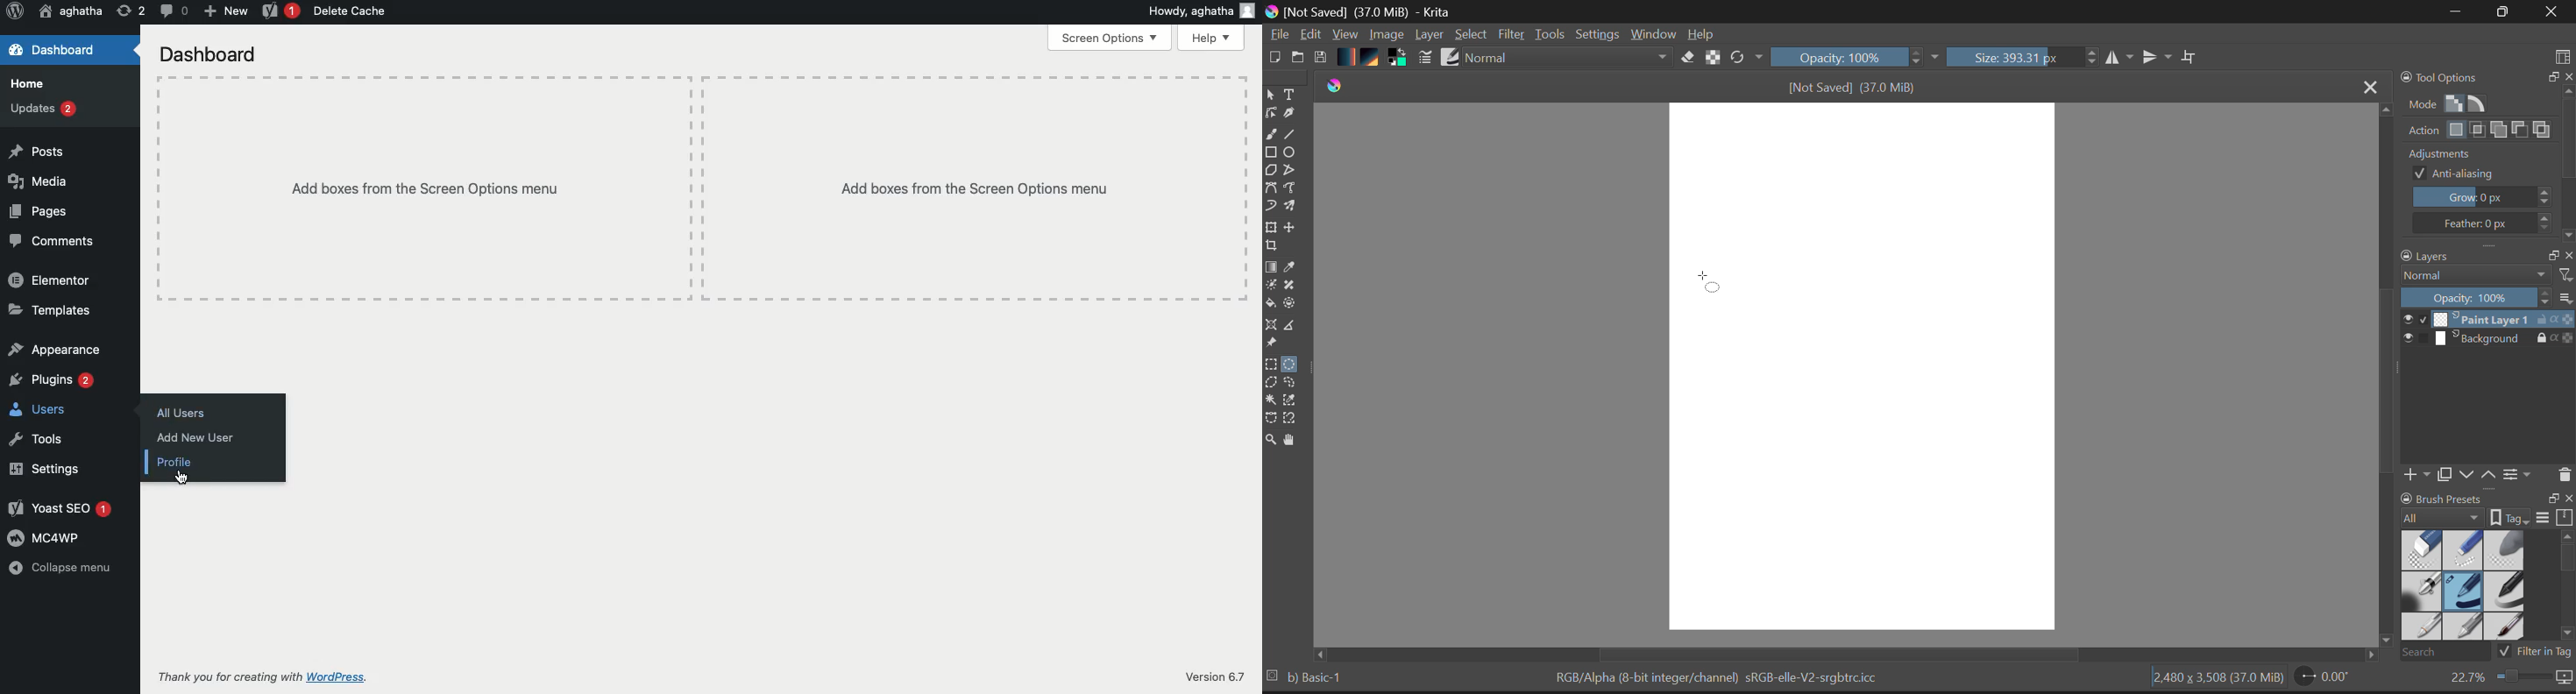 The height and width of the screenshot is (700, 2576). What do you see at coordinates (1210, 39) in the screenshot?
I see `Help` at bounding box center [1210, 39].